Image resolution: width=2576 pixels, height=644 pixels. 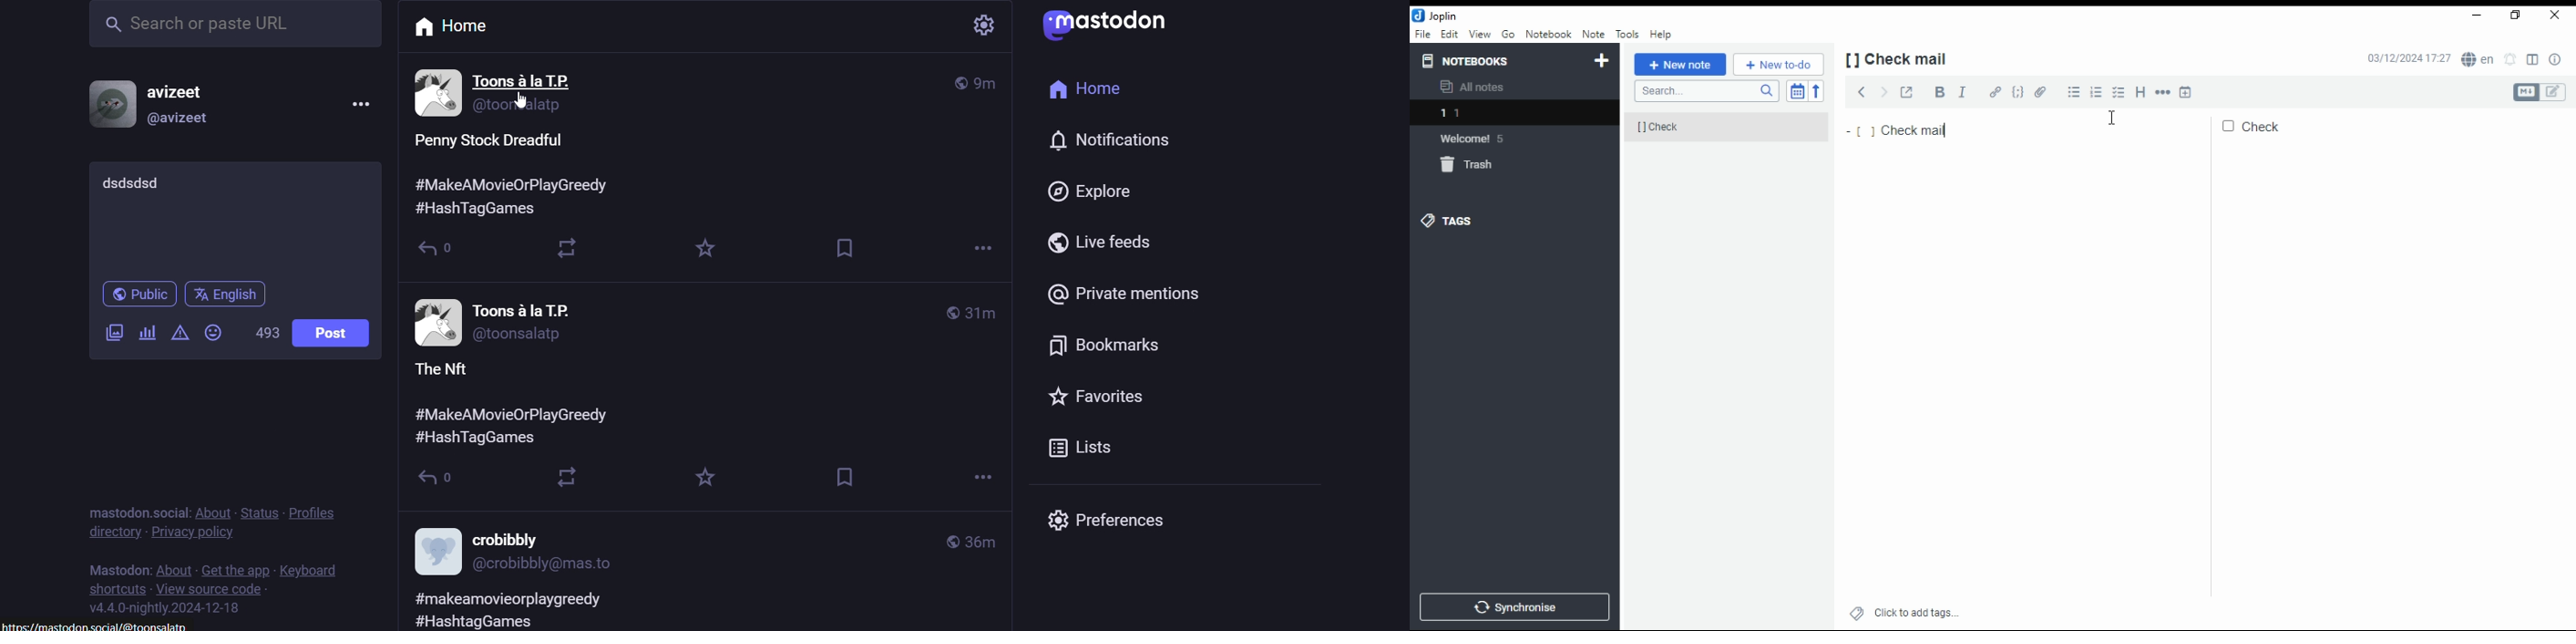 I want to click on tags, so click(x=1456, y=224).